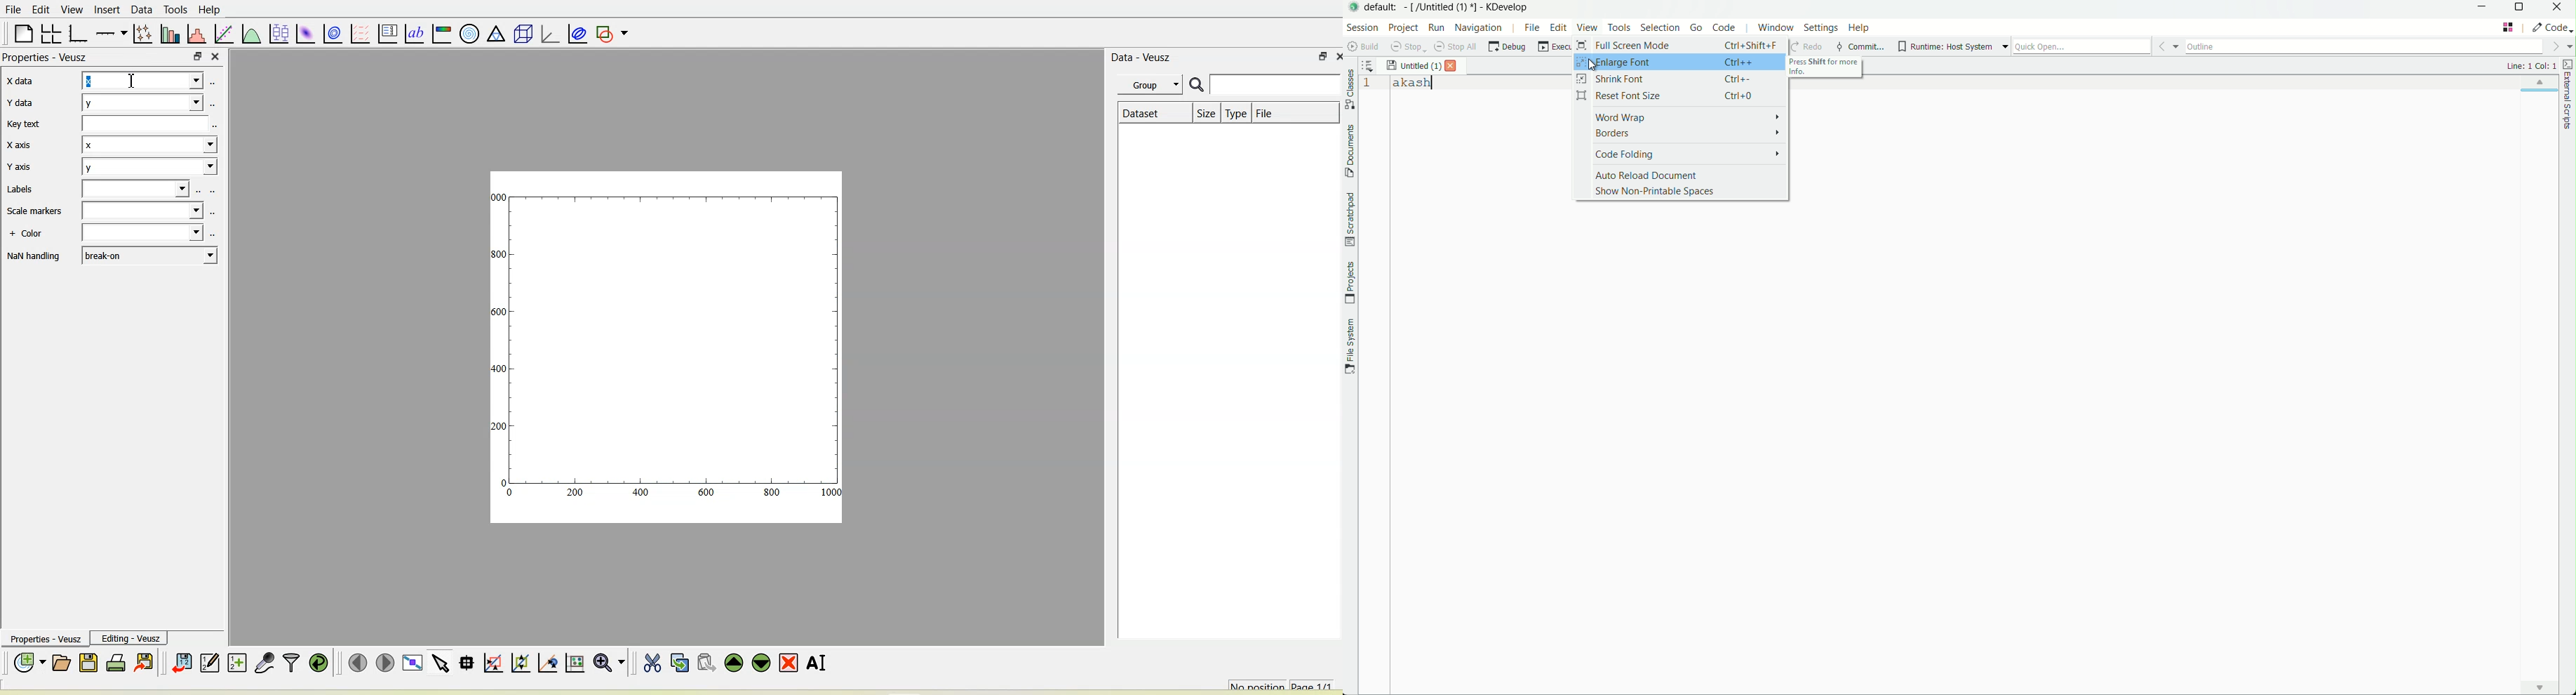 The height and width of the screenshot is (700, 2576). What do you see at coordinates (69, 10) in the screenshot?
I see `View` at bounding box center [69, 10].